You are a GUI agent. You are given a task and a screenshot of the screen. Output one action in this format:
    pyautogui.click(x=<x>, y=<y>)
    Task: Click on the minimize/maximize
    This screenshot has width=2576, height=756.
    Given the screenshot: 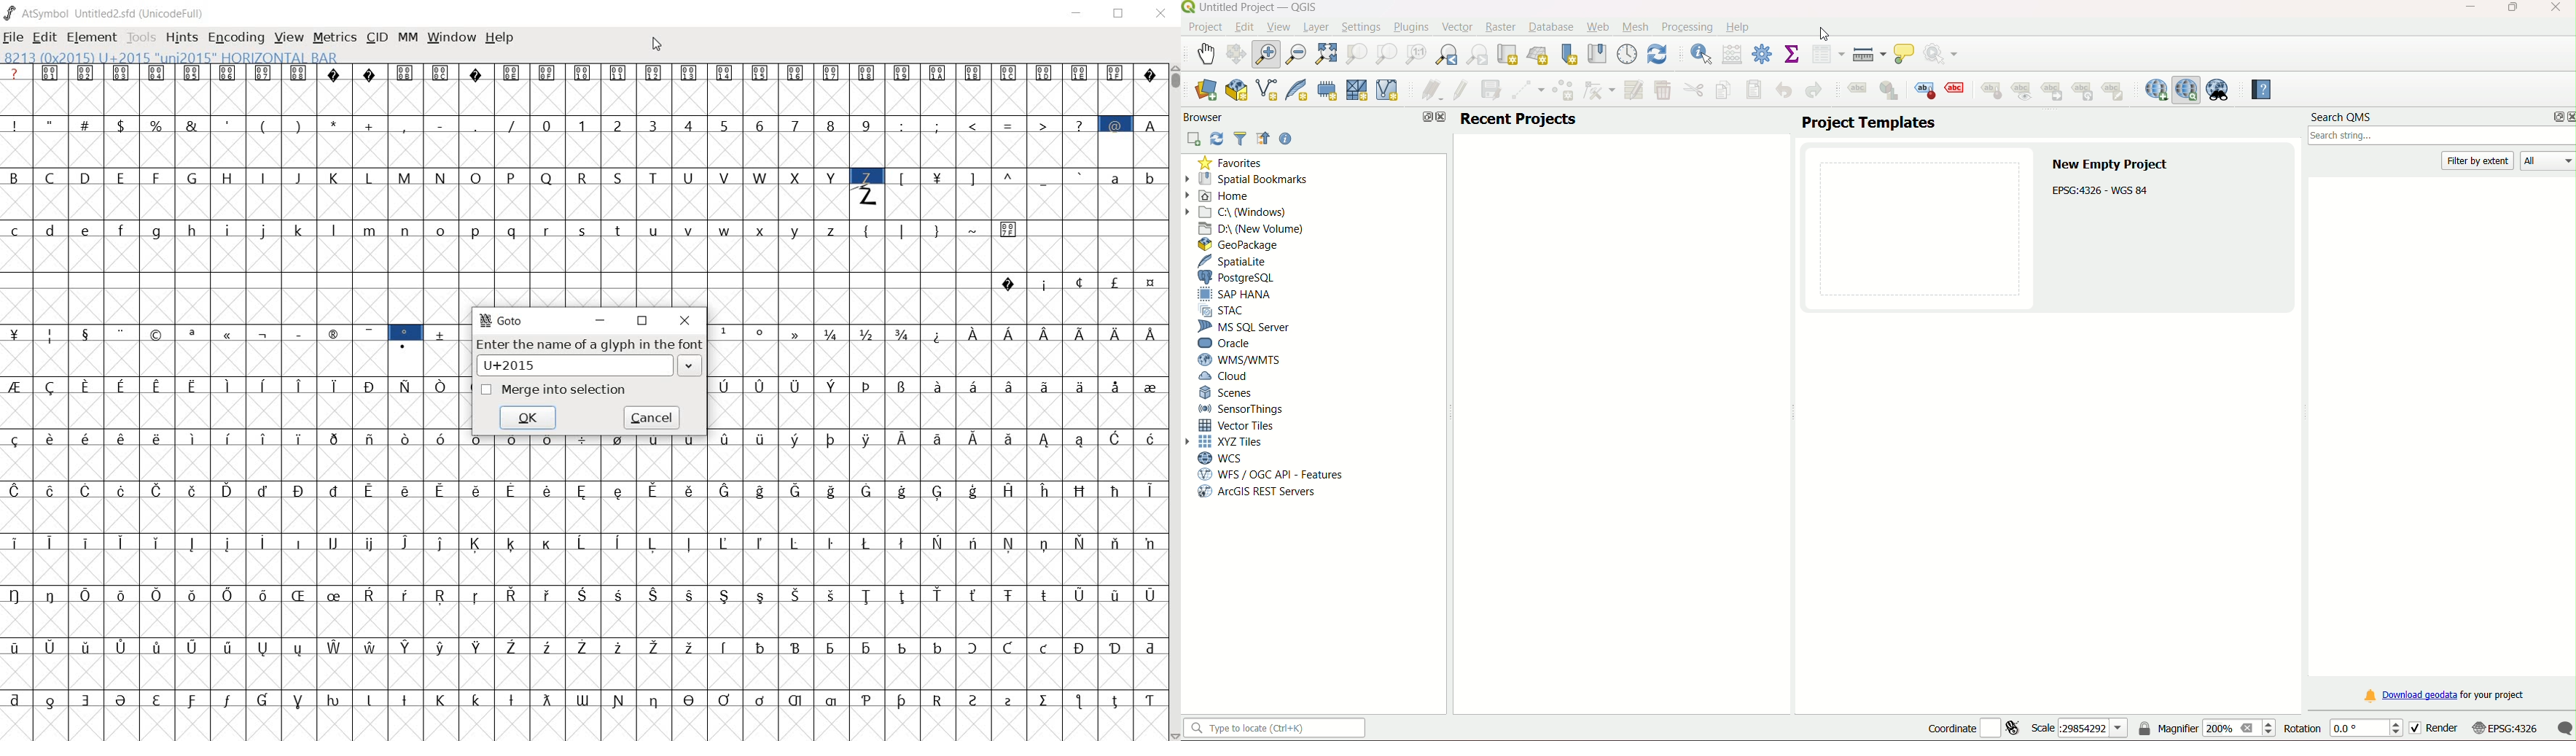 What is the action you would take?
    pyautogui.click(x=2512, y=9)
    